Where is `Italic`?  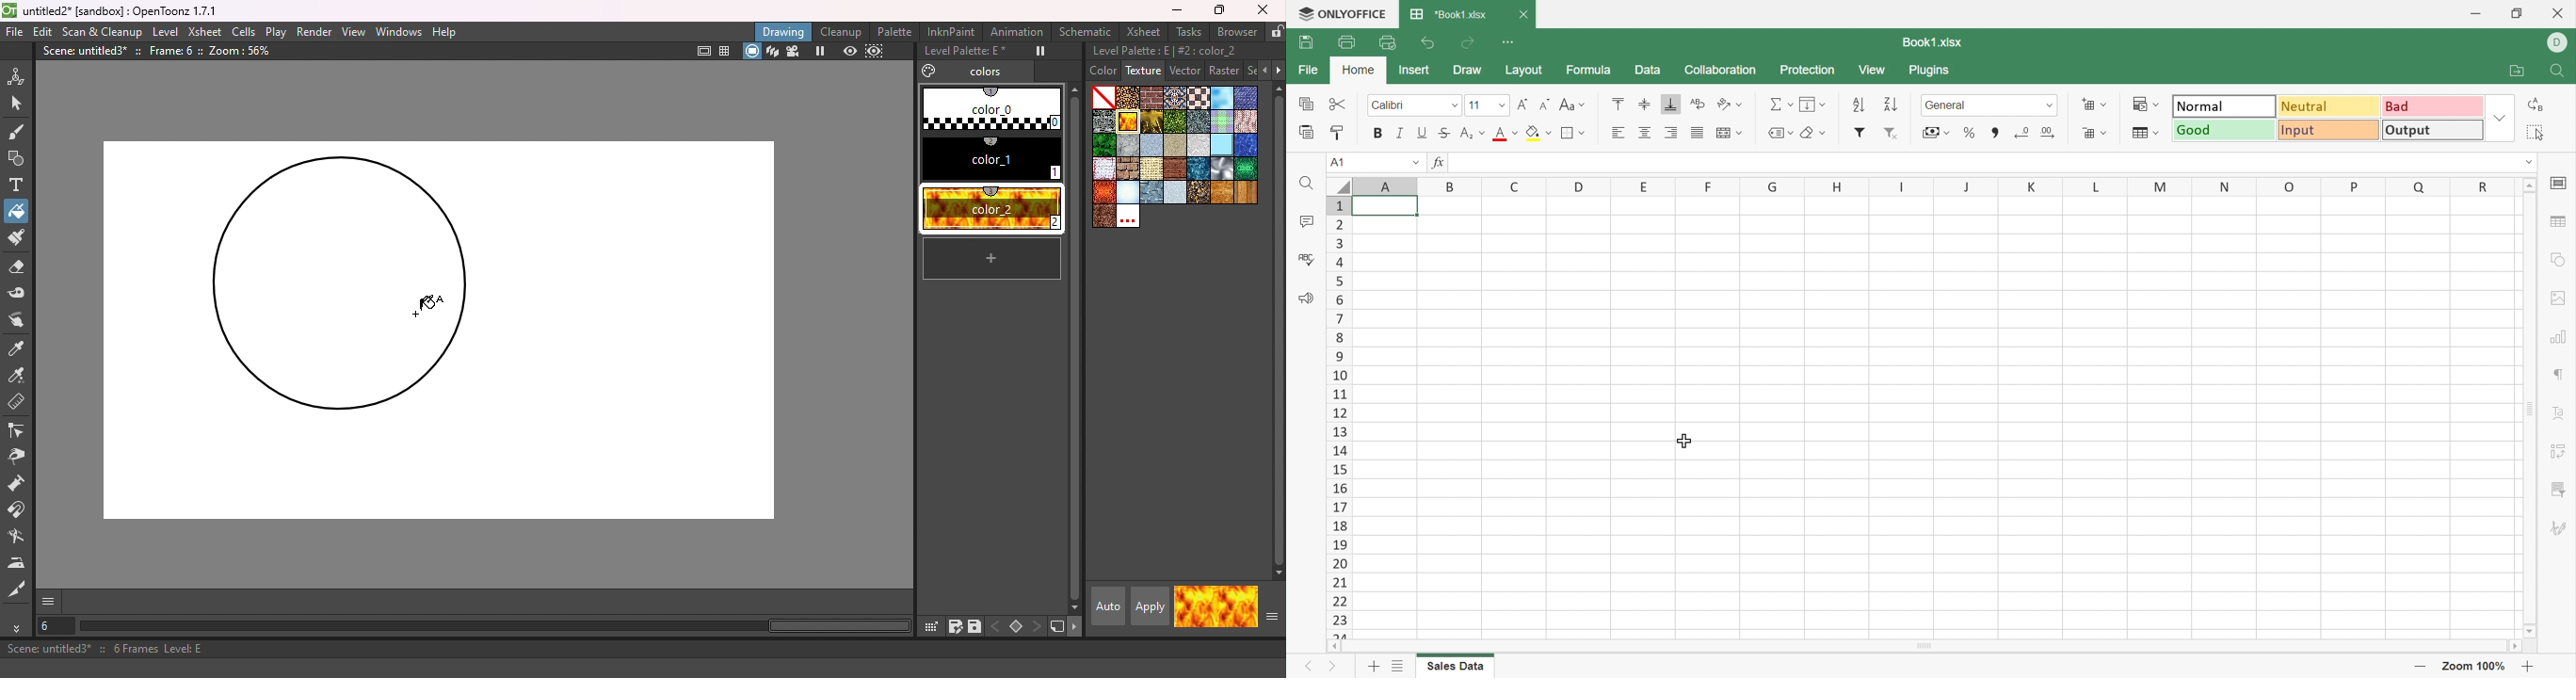
Italic is located at coordinates (1400, 133).